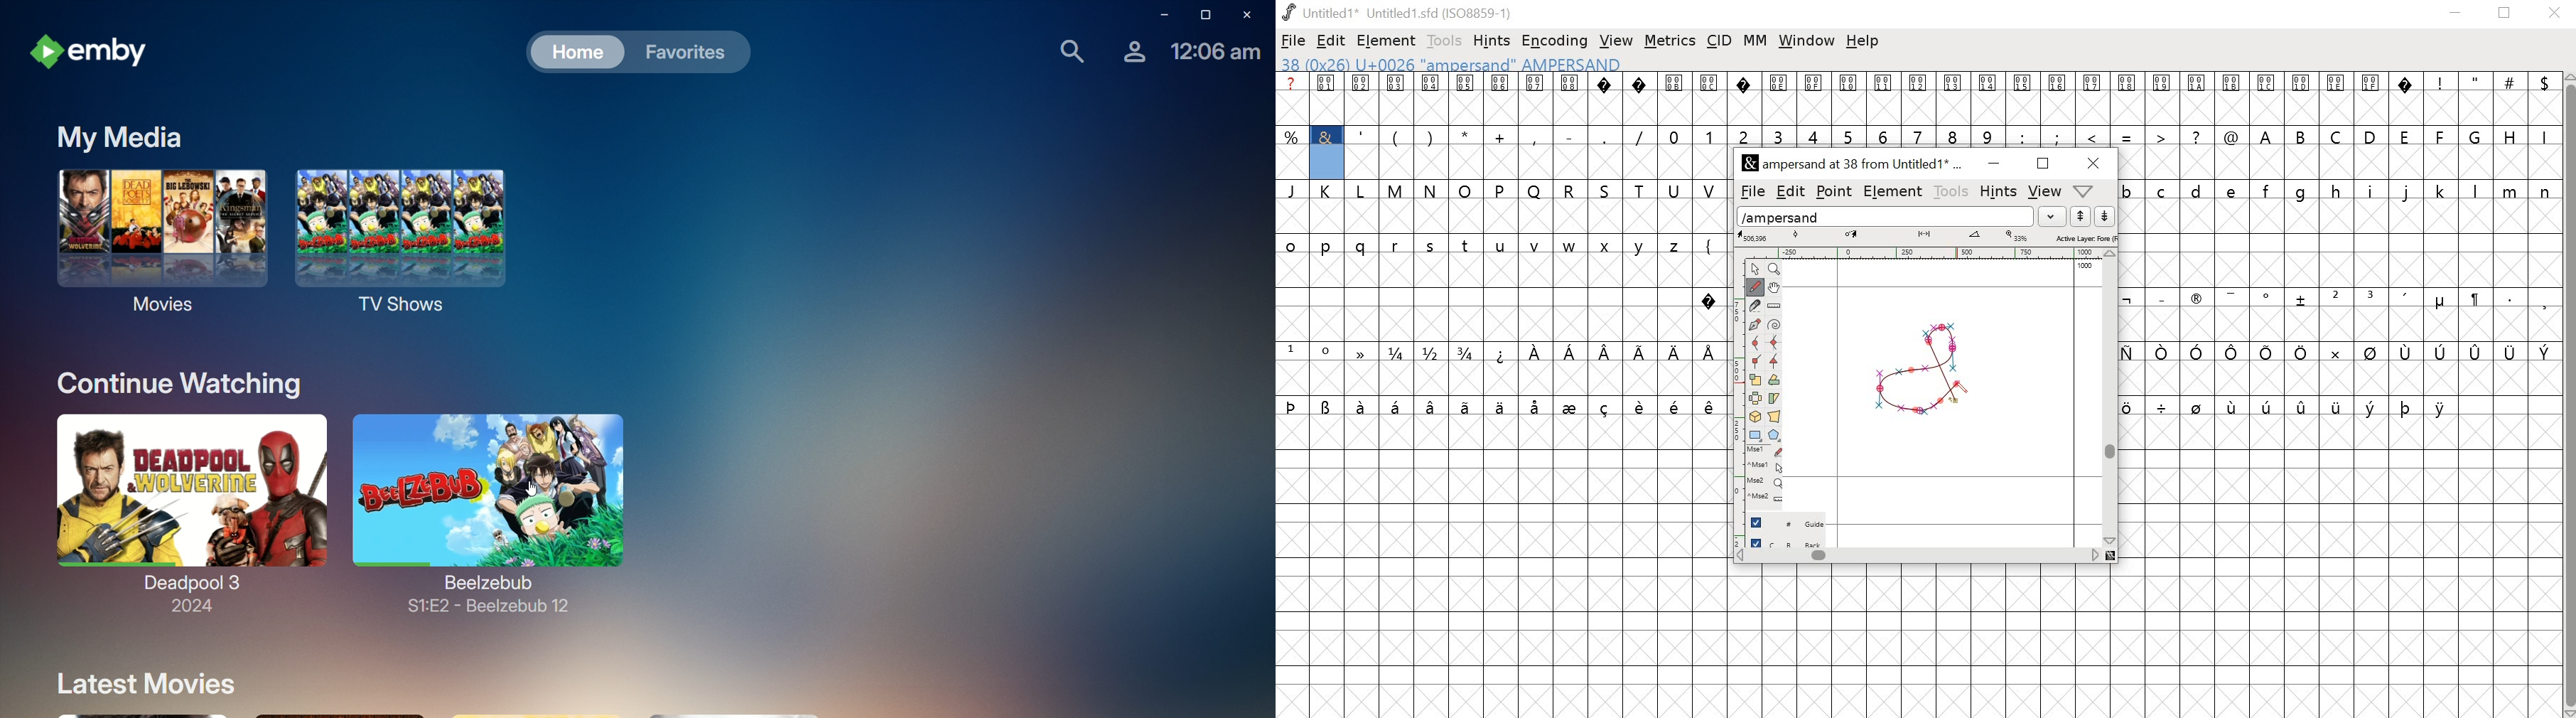  What do you see at coordinates (2511, 352) in the screenshot?
I see `symbol` at bounding box center [2511, 352].